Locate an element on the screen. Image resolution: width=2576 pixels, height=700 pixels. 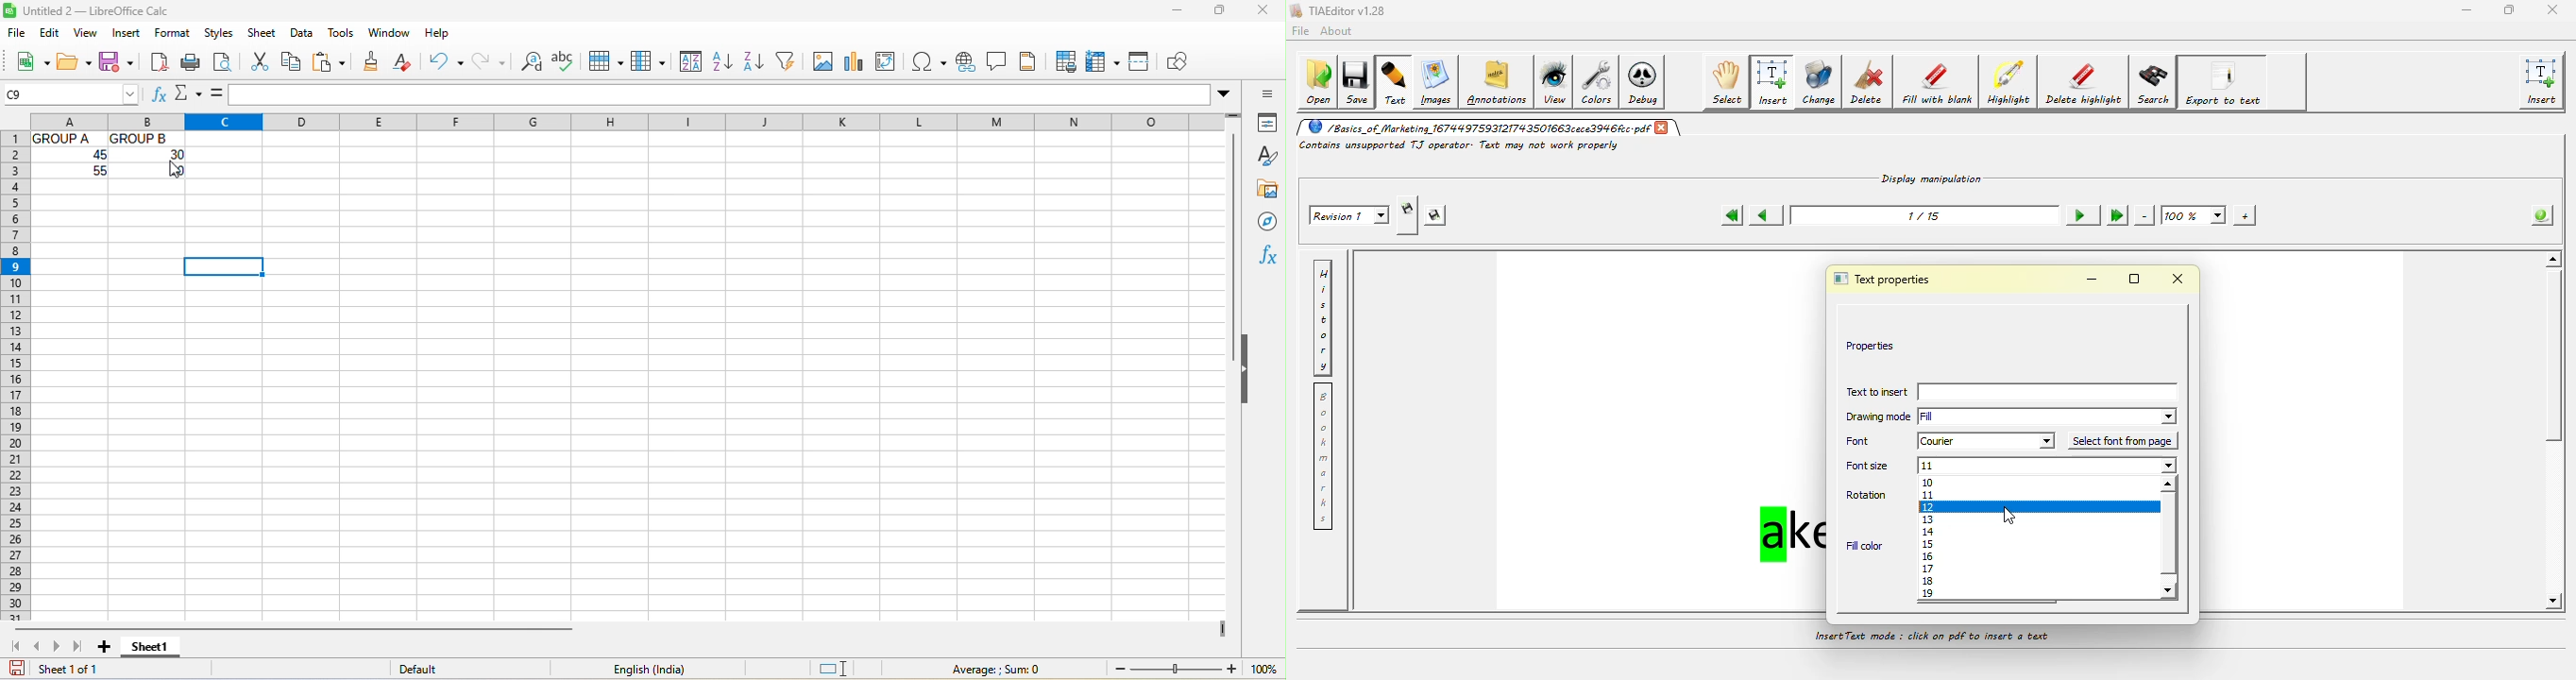
help is located at coordinates (438, 34).